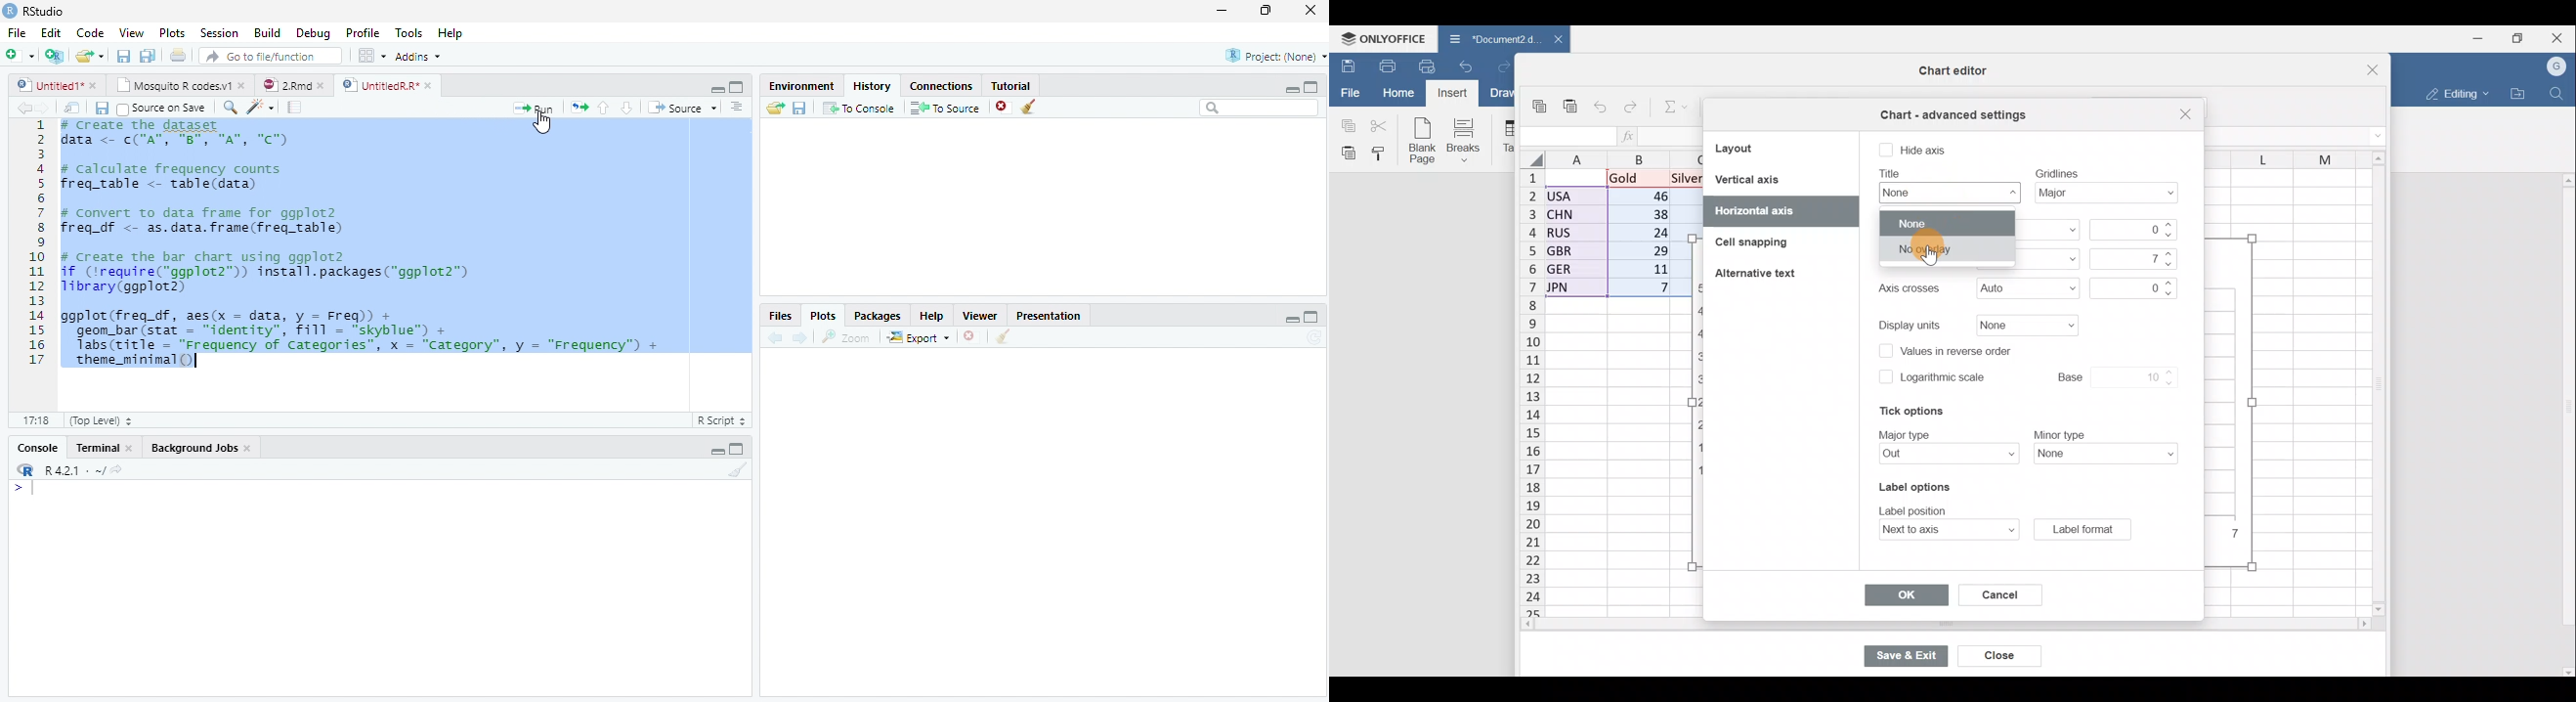 The height and width of the screenshot is (728, 2576). What do you see at coordinates (411, 33) in the screenshot?
I see `Tools` at bounding box center [411, 33].